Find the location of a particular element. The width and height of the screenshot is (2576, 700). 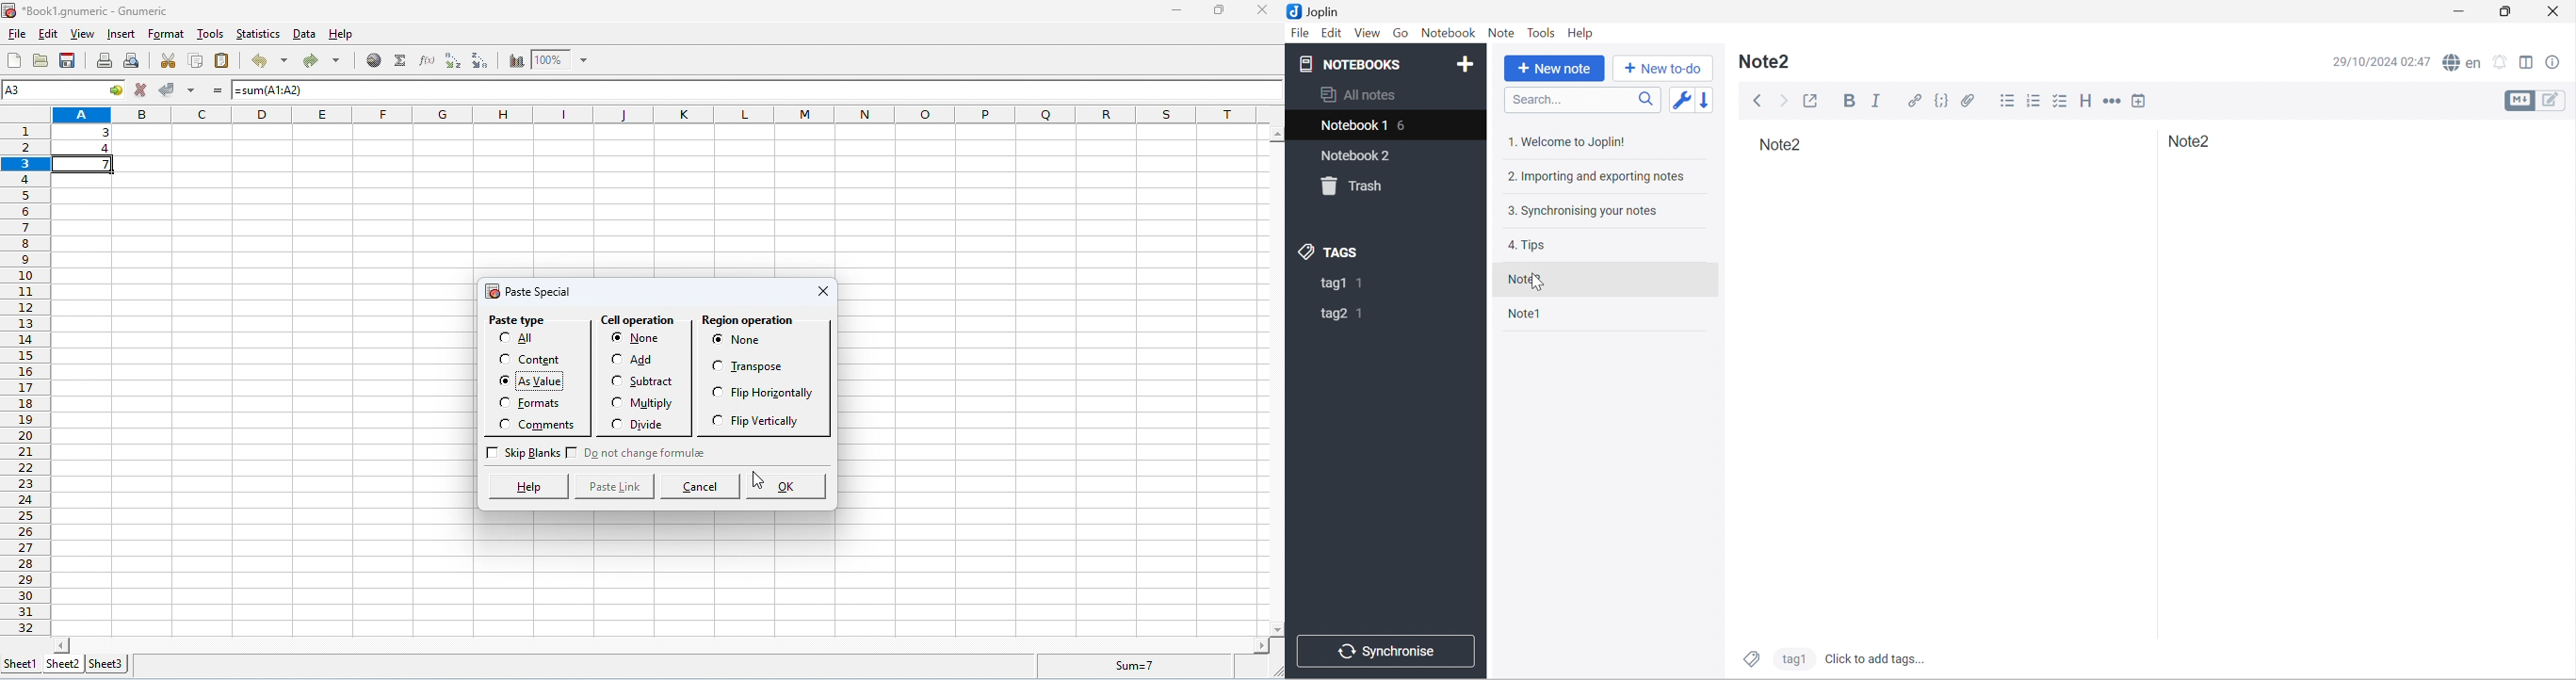

Reverse sort order is located at coordinates (1705, 100).